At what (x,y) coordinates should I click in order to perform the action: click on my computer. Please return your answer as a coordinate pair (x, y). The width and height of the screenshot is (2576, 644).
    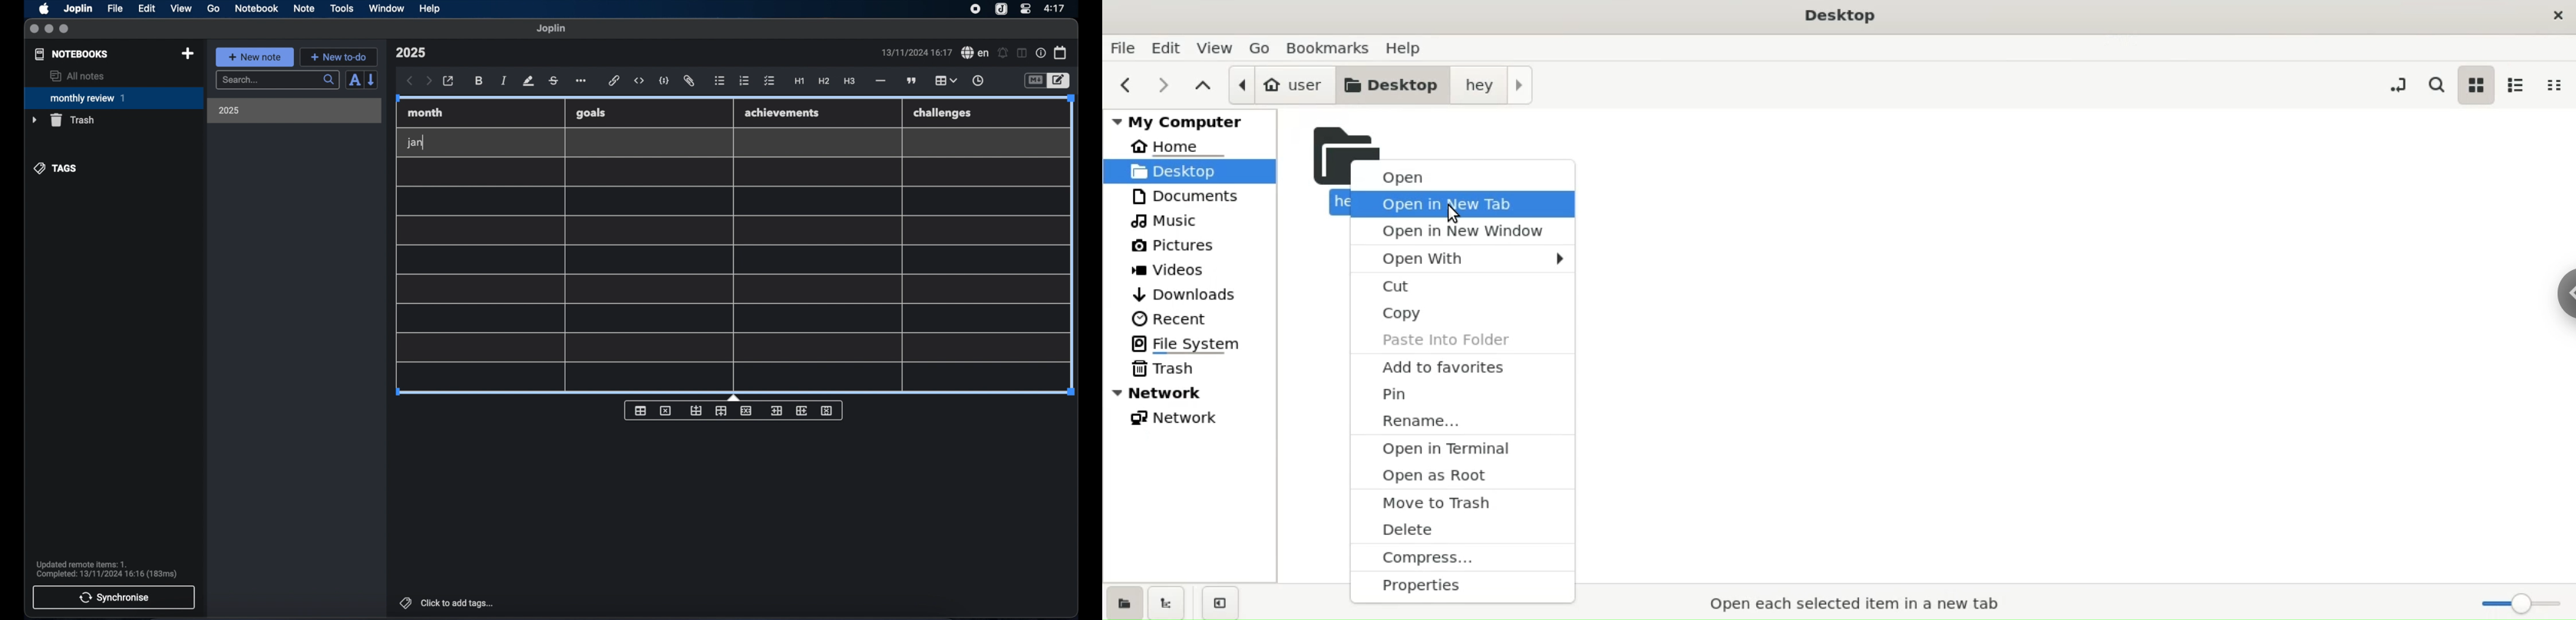
    Looking at the image, I should click on (1189, 121).